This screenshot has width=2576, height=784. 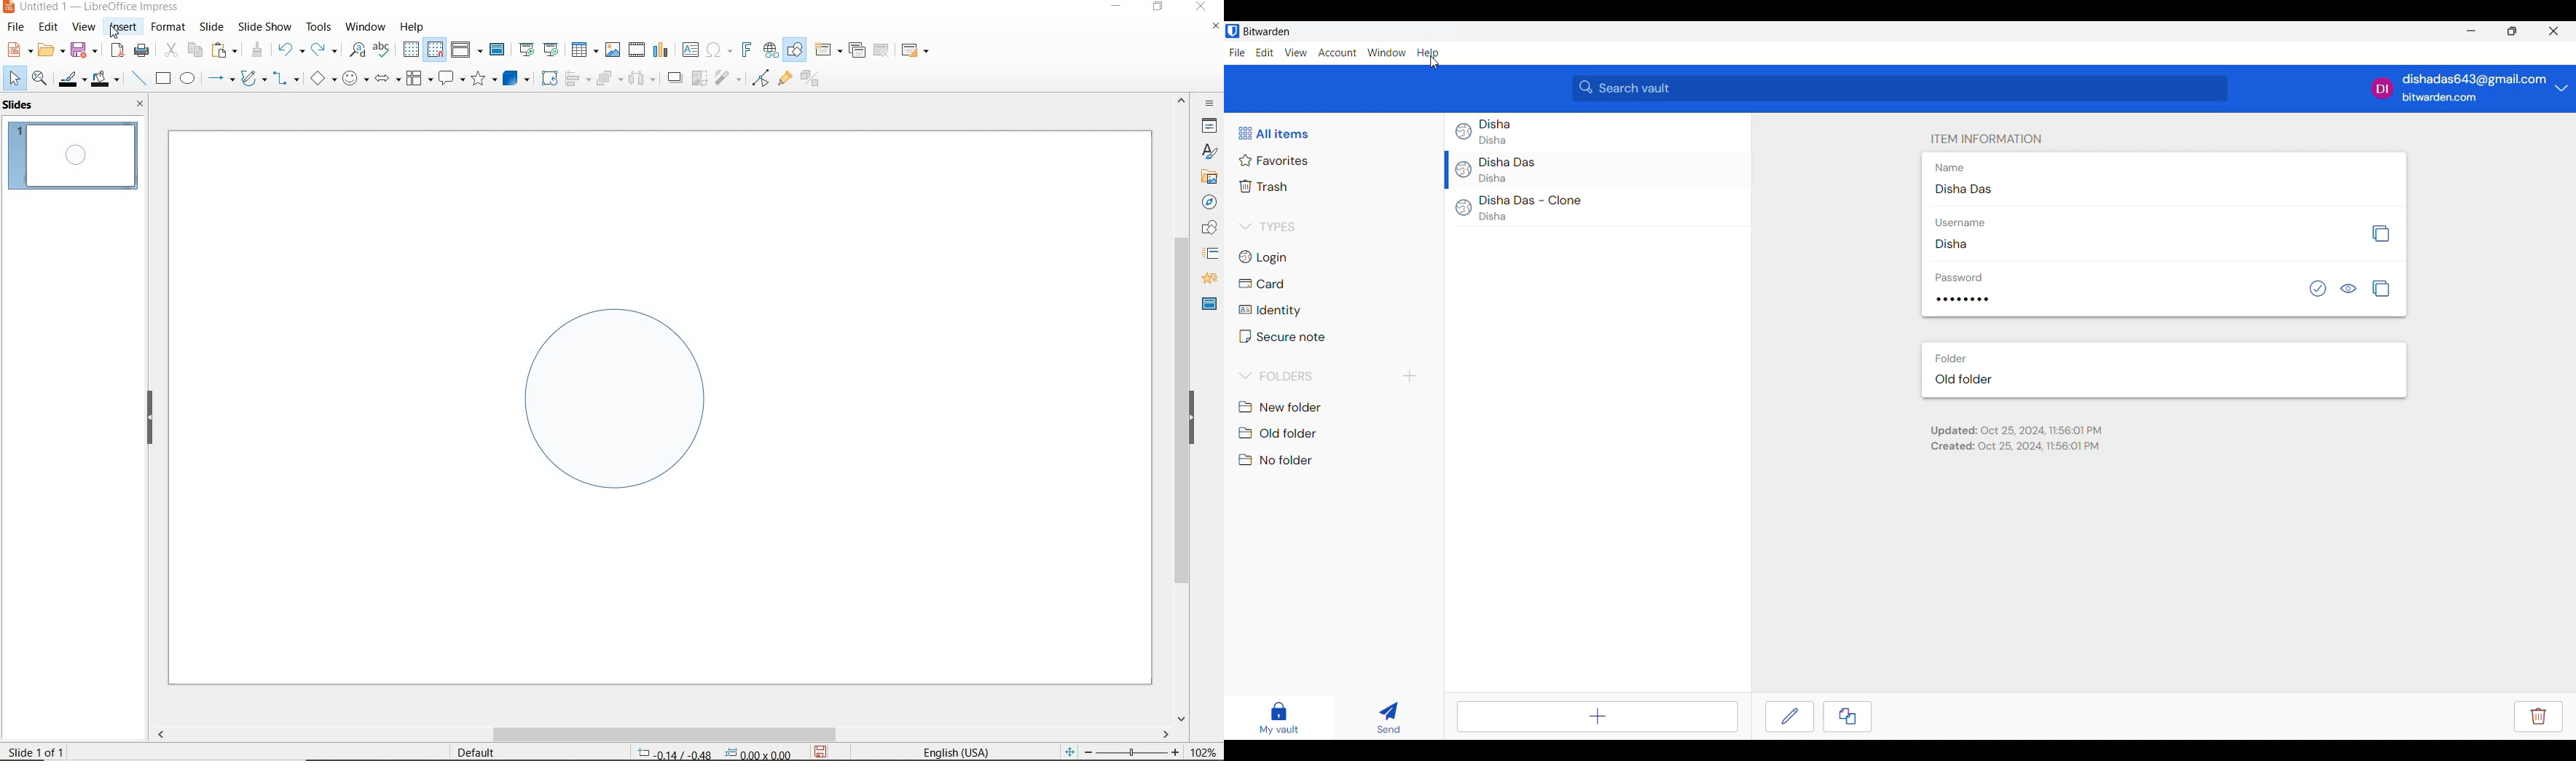 I want to click on insert table, so click(x=583, y=50).